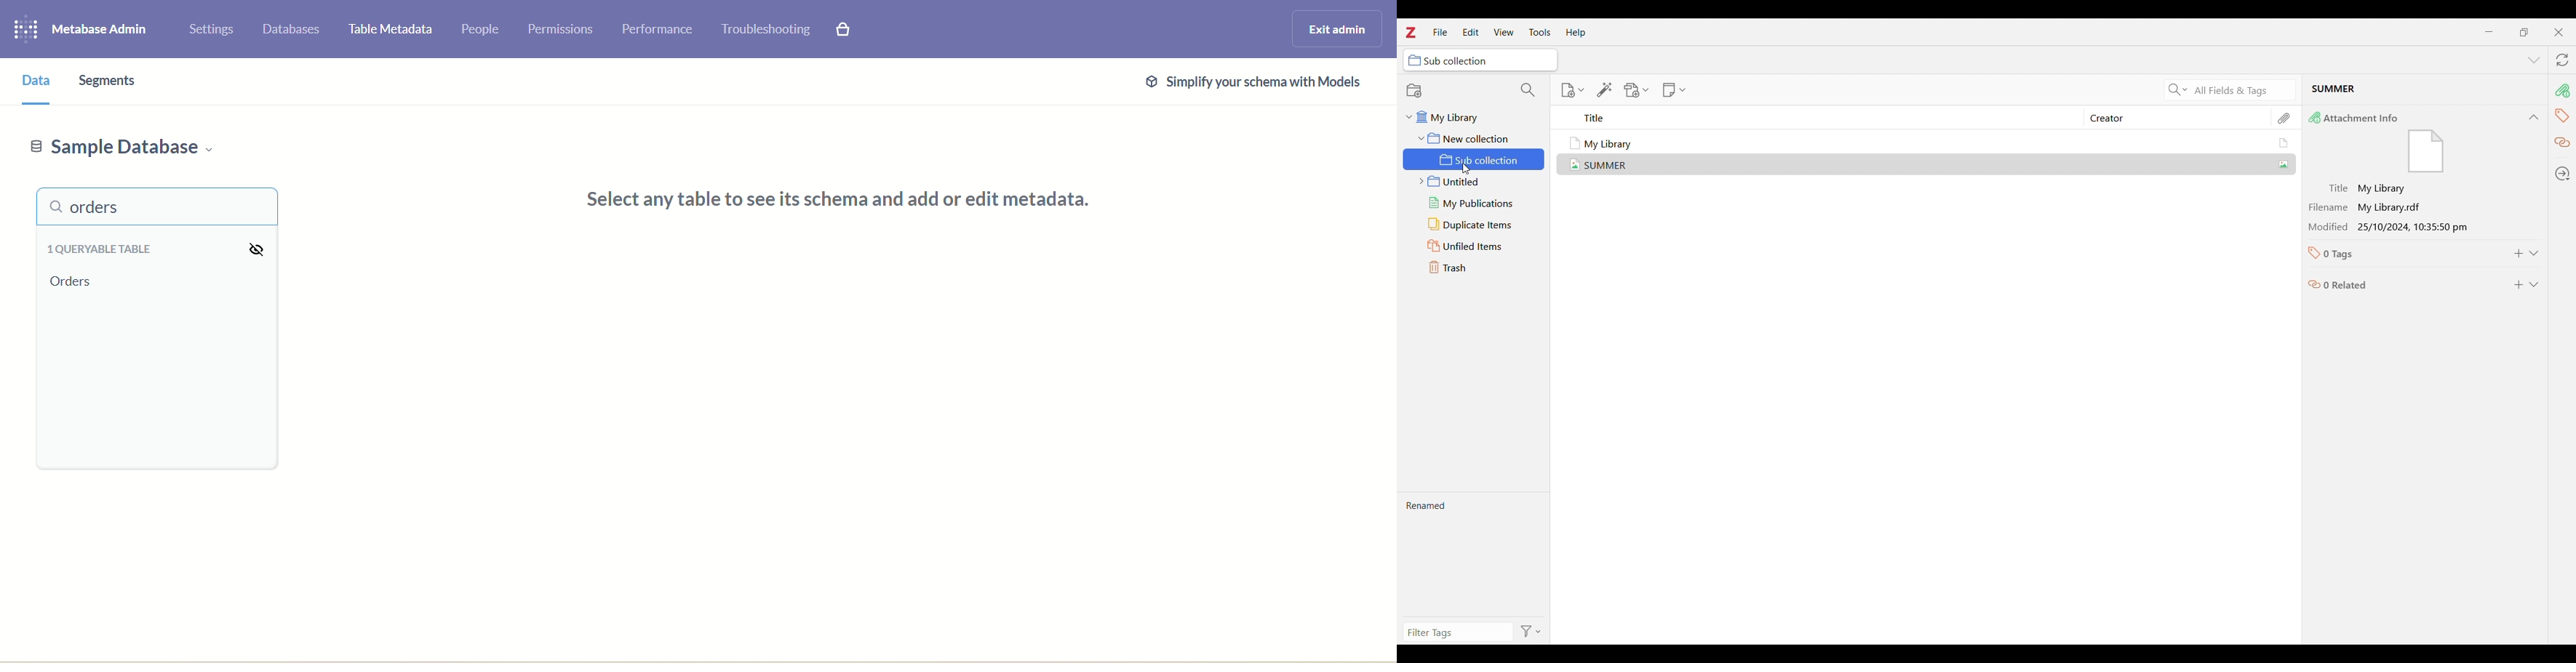 This screenshot has height=672, width=2576. Describe the element at coordinates (2559, 33) in the screenshot. I see `Close ` at that location.